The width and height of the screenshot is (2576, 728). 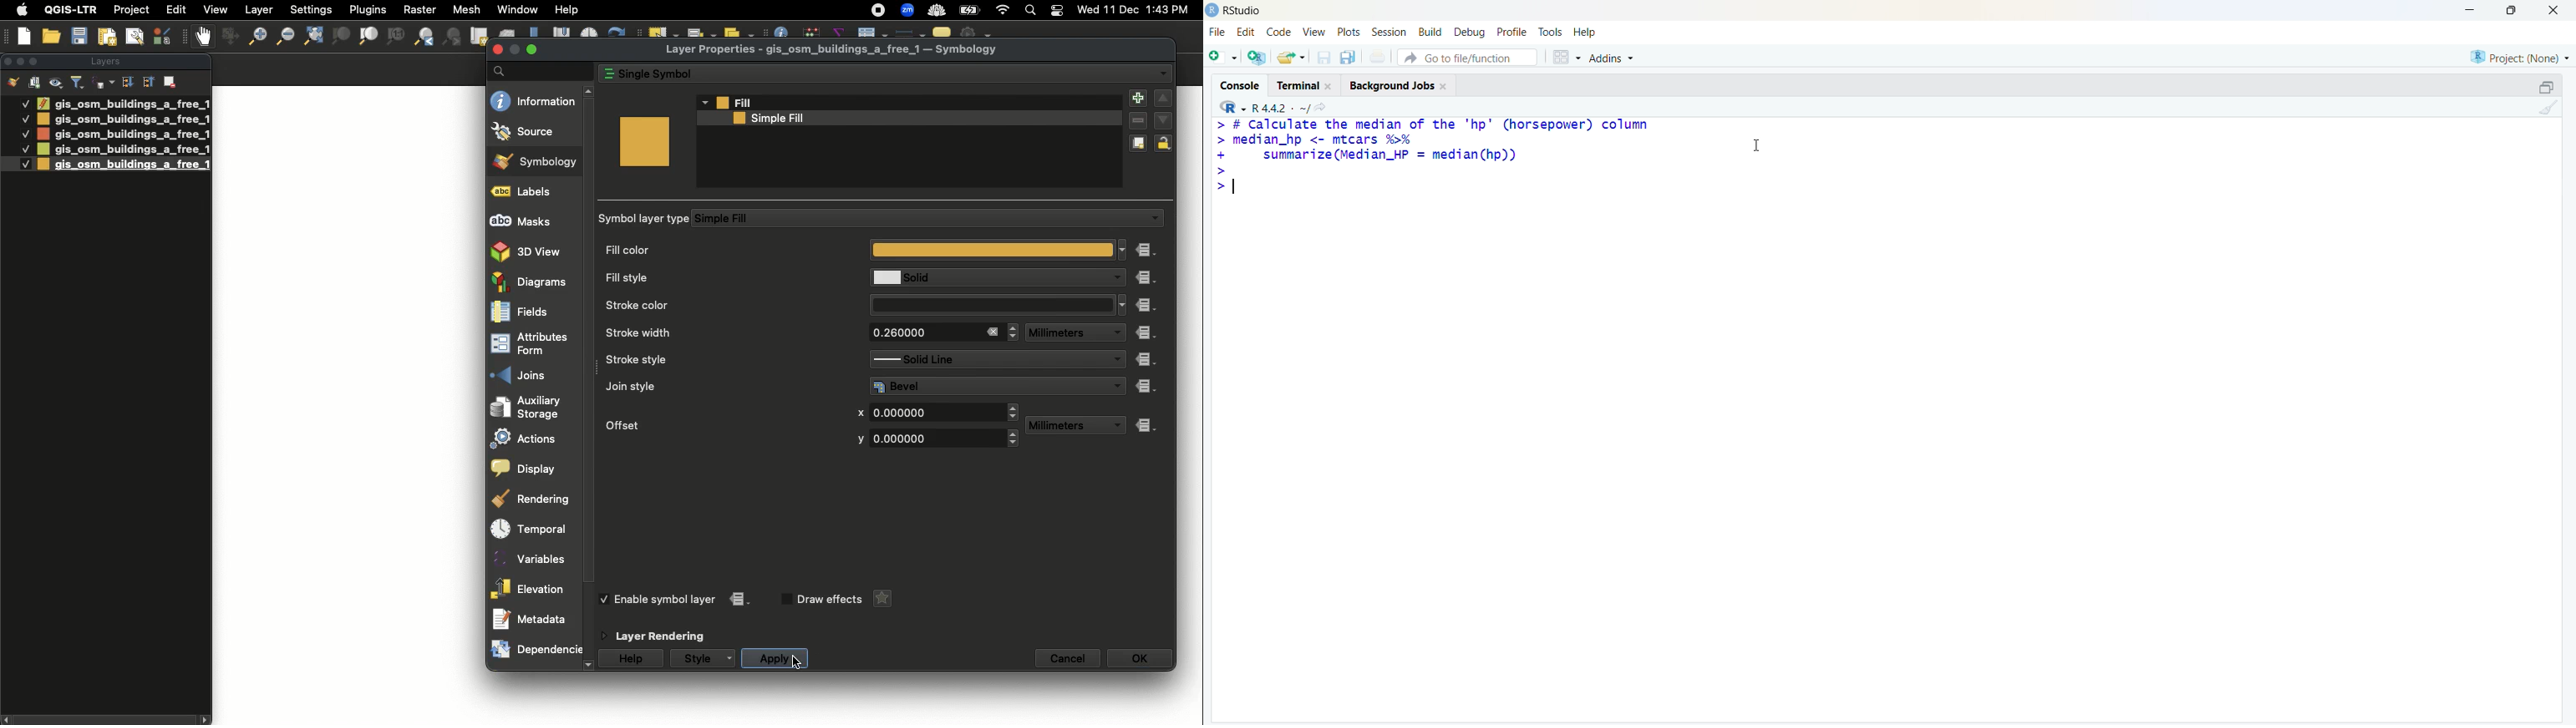 I want to click on Masks, so click(x=533, y=221).